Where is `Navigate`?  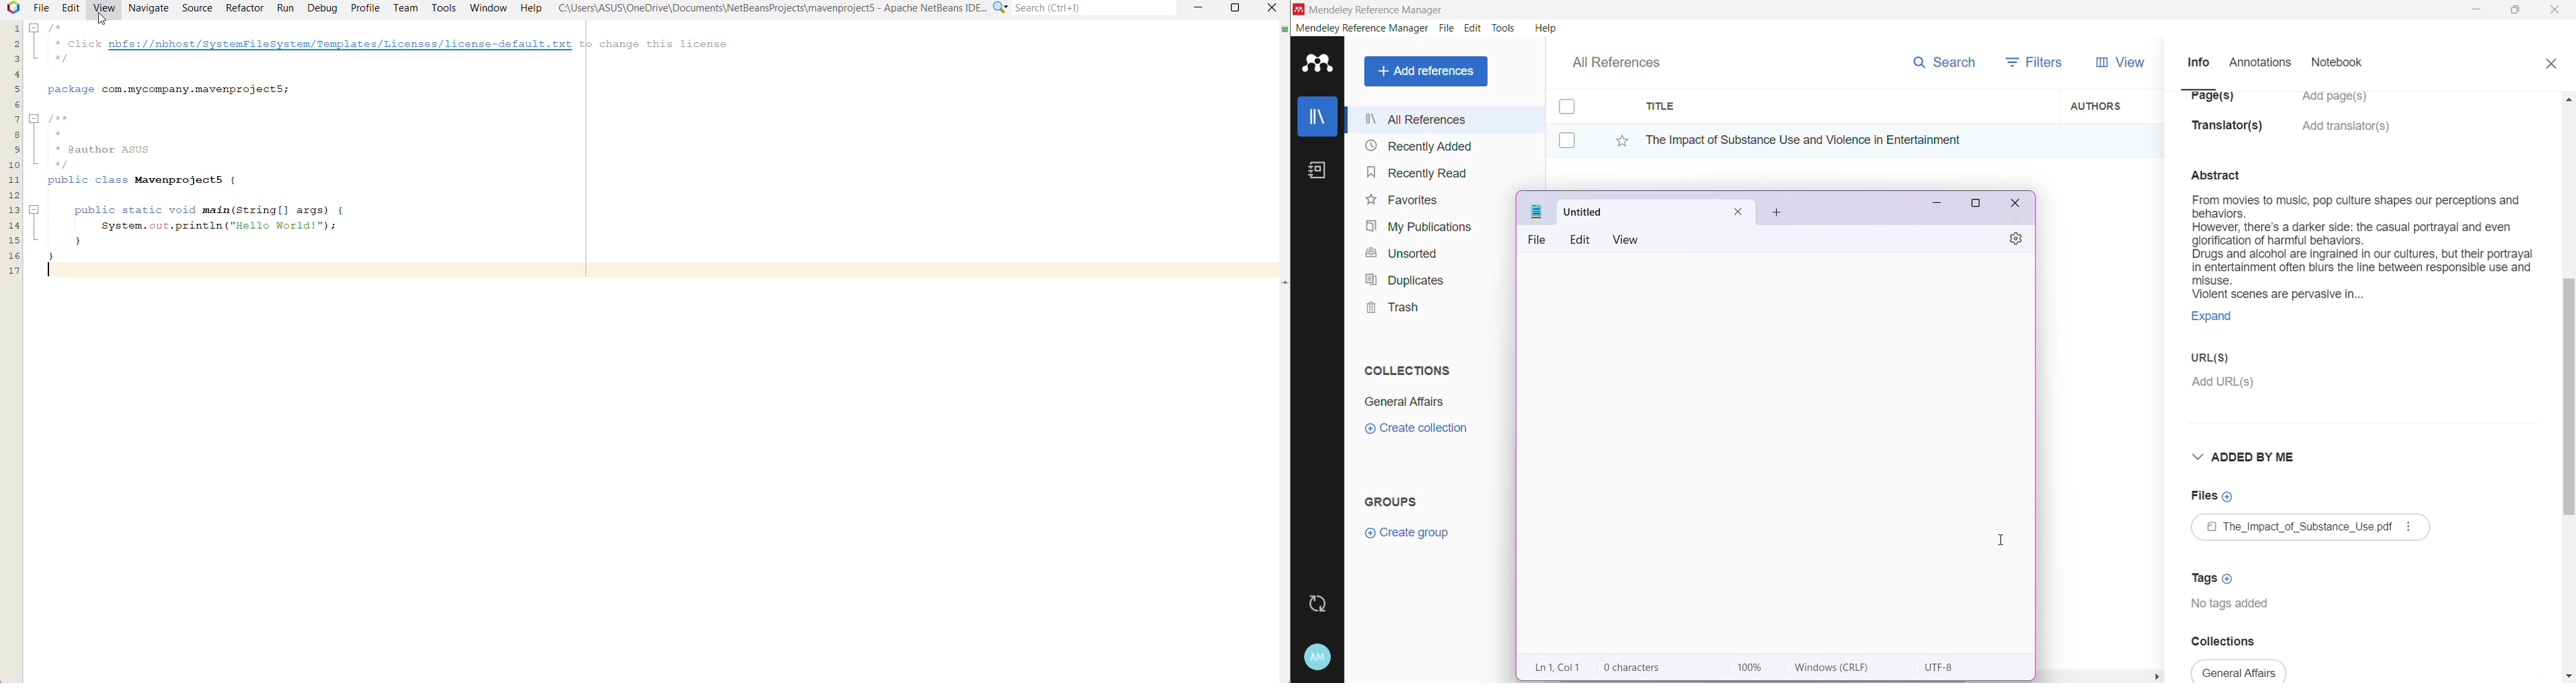 Navigate is located at coordinates (149, 8).